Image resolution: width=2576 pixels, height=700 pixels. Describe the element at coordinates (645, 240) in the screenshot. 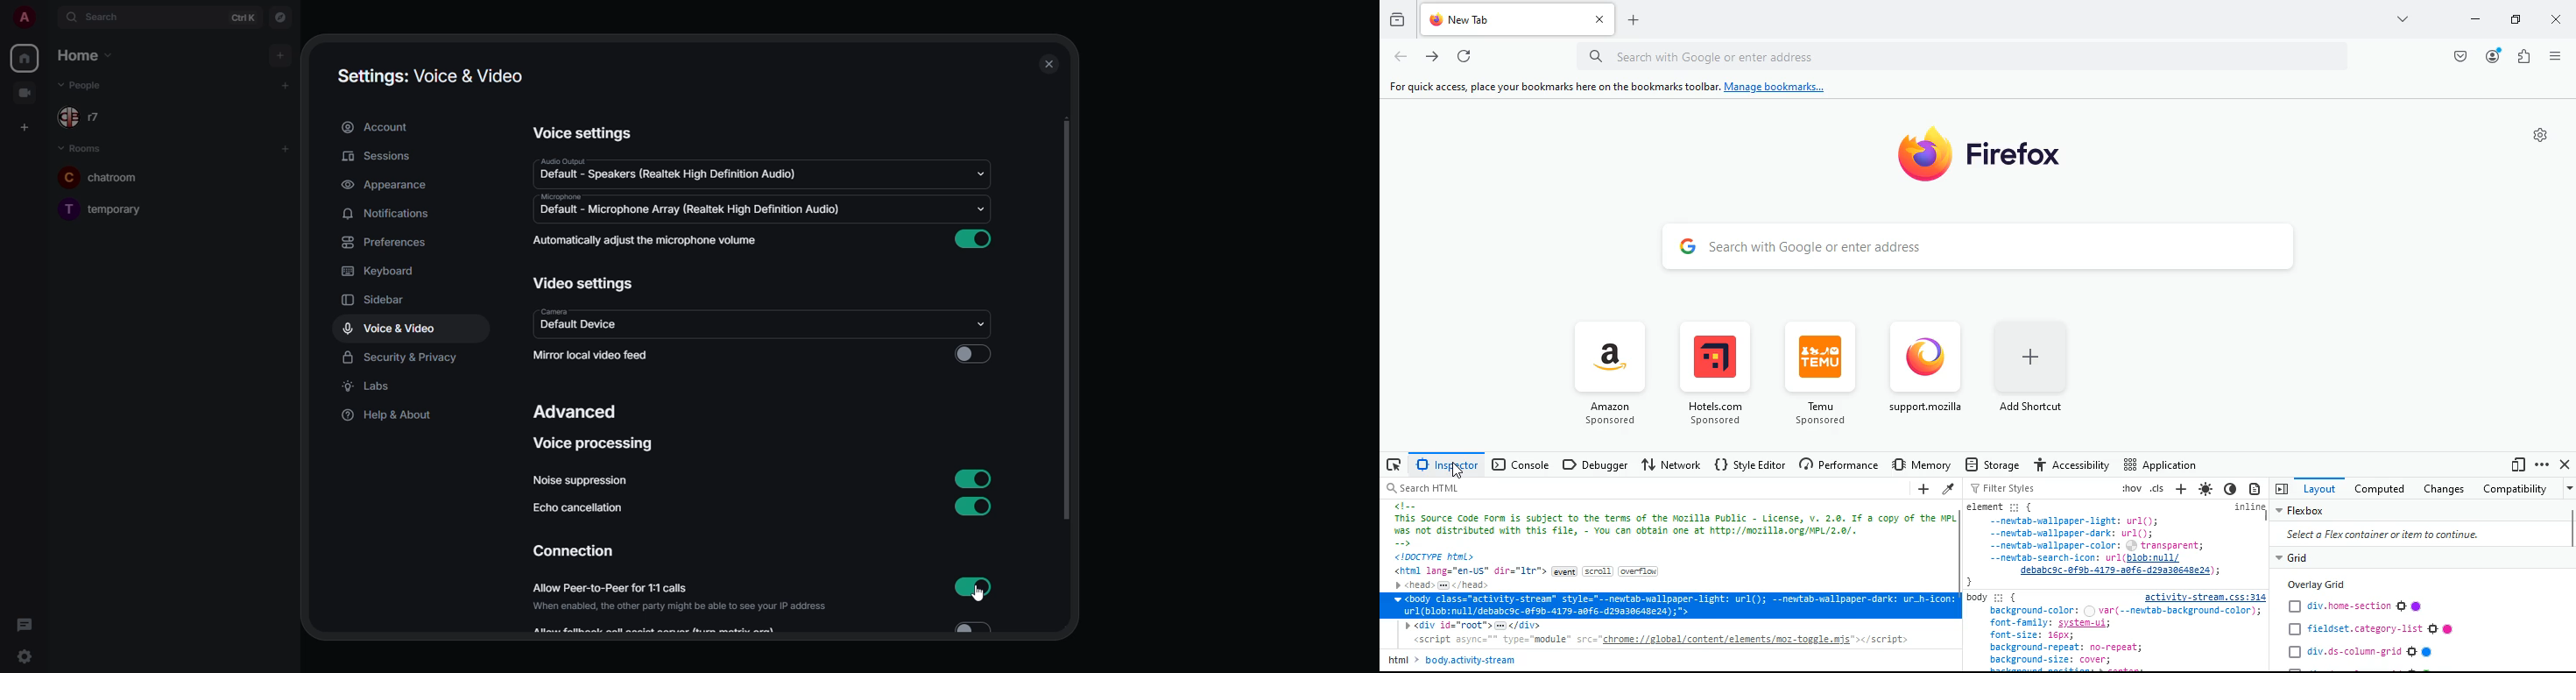

I see `automatically adjust mic volume` at that location.